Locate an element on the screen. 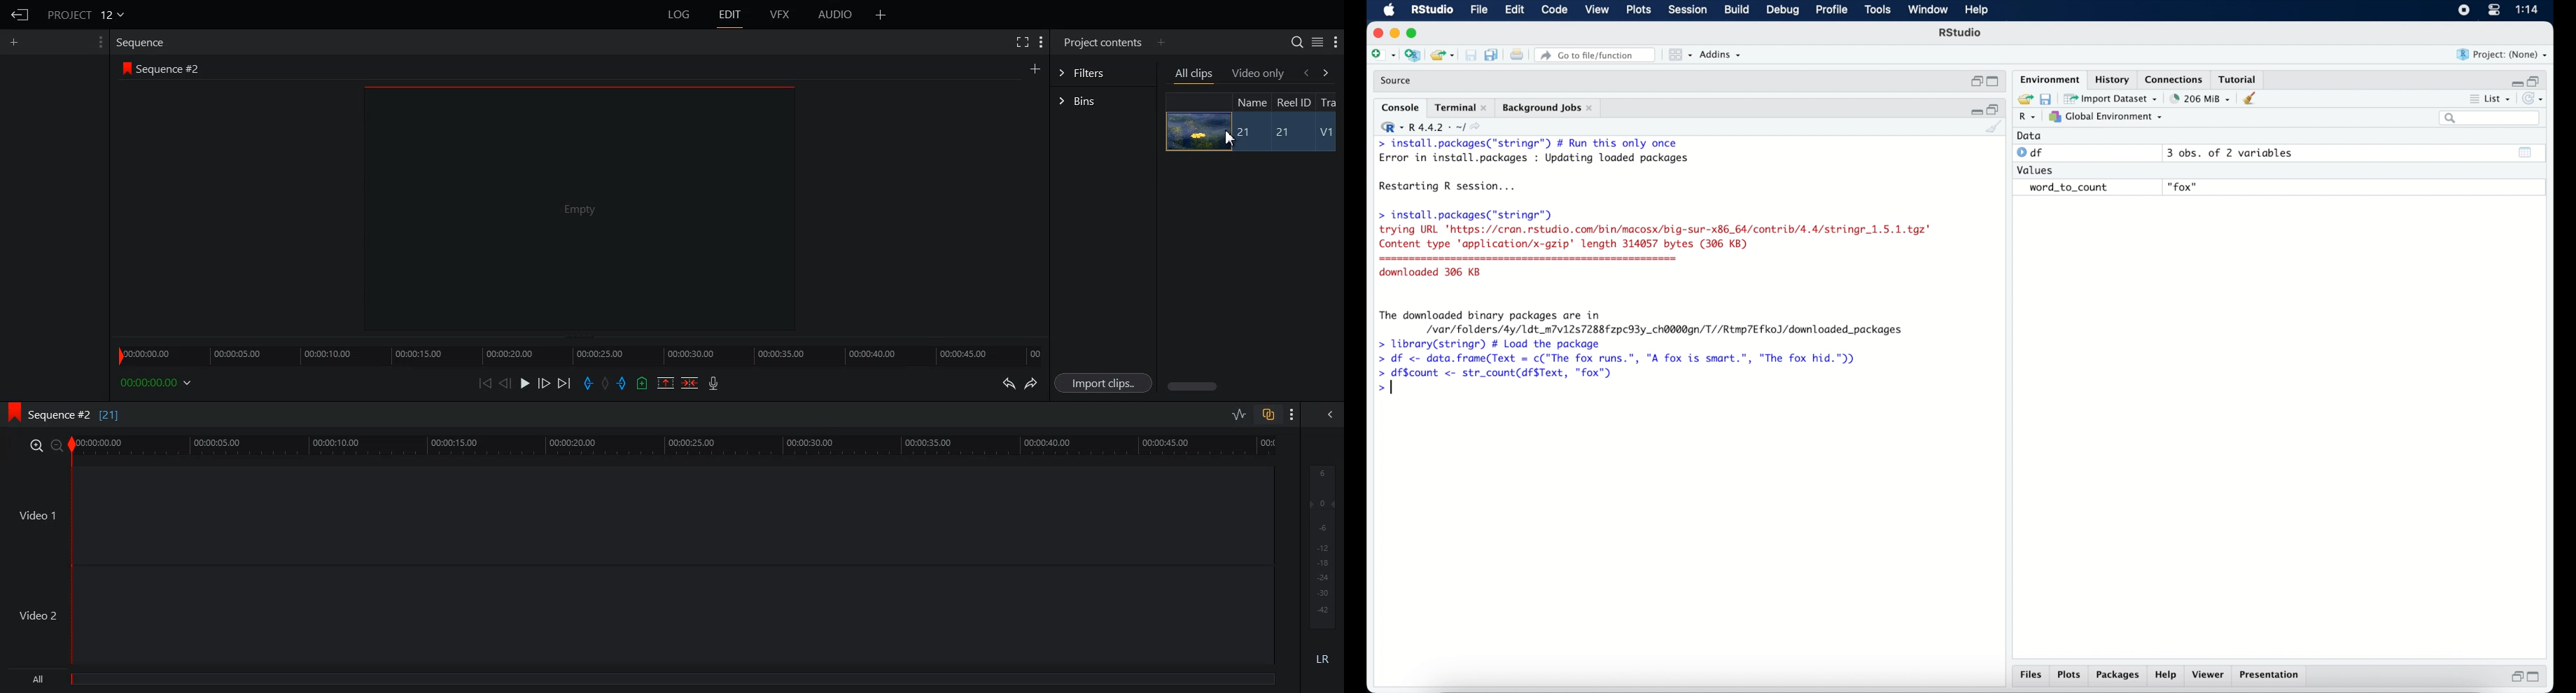  profile is located at coordinates (1830, 10).